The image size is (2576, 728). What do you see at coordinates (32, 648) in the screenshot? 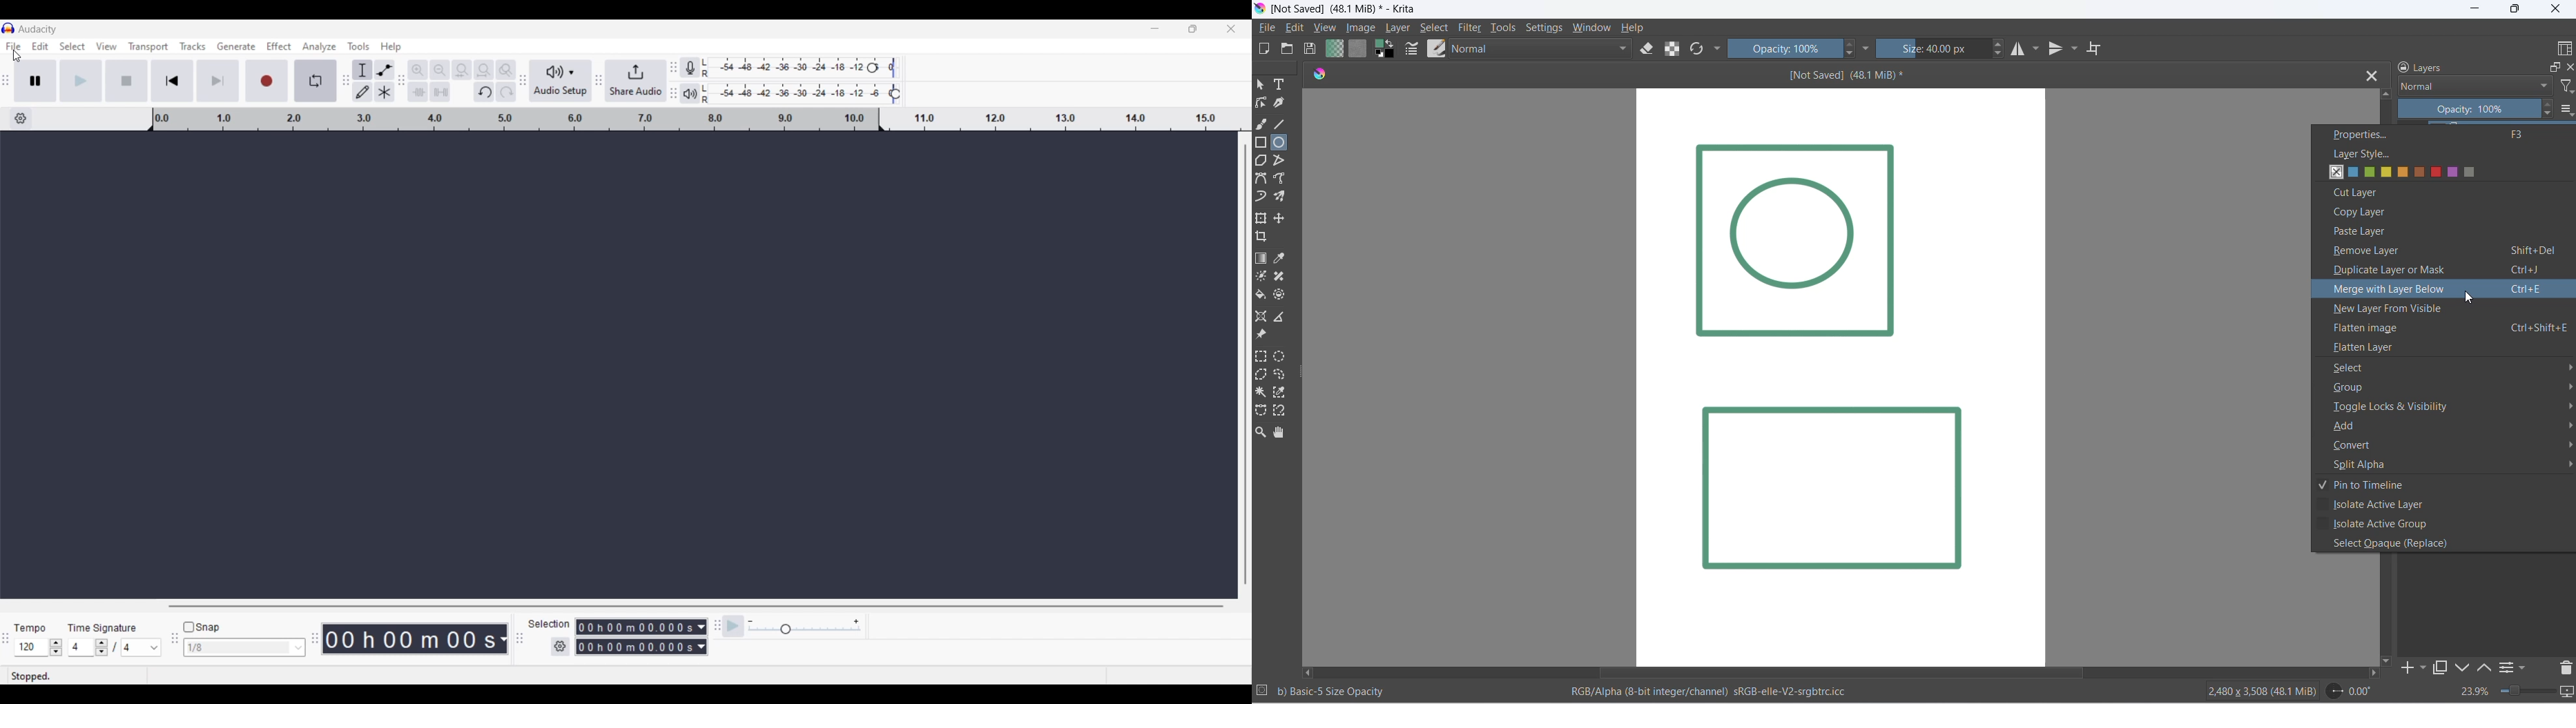
I see `Type in tempo` at bounding box center [32, 648].